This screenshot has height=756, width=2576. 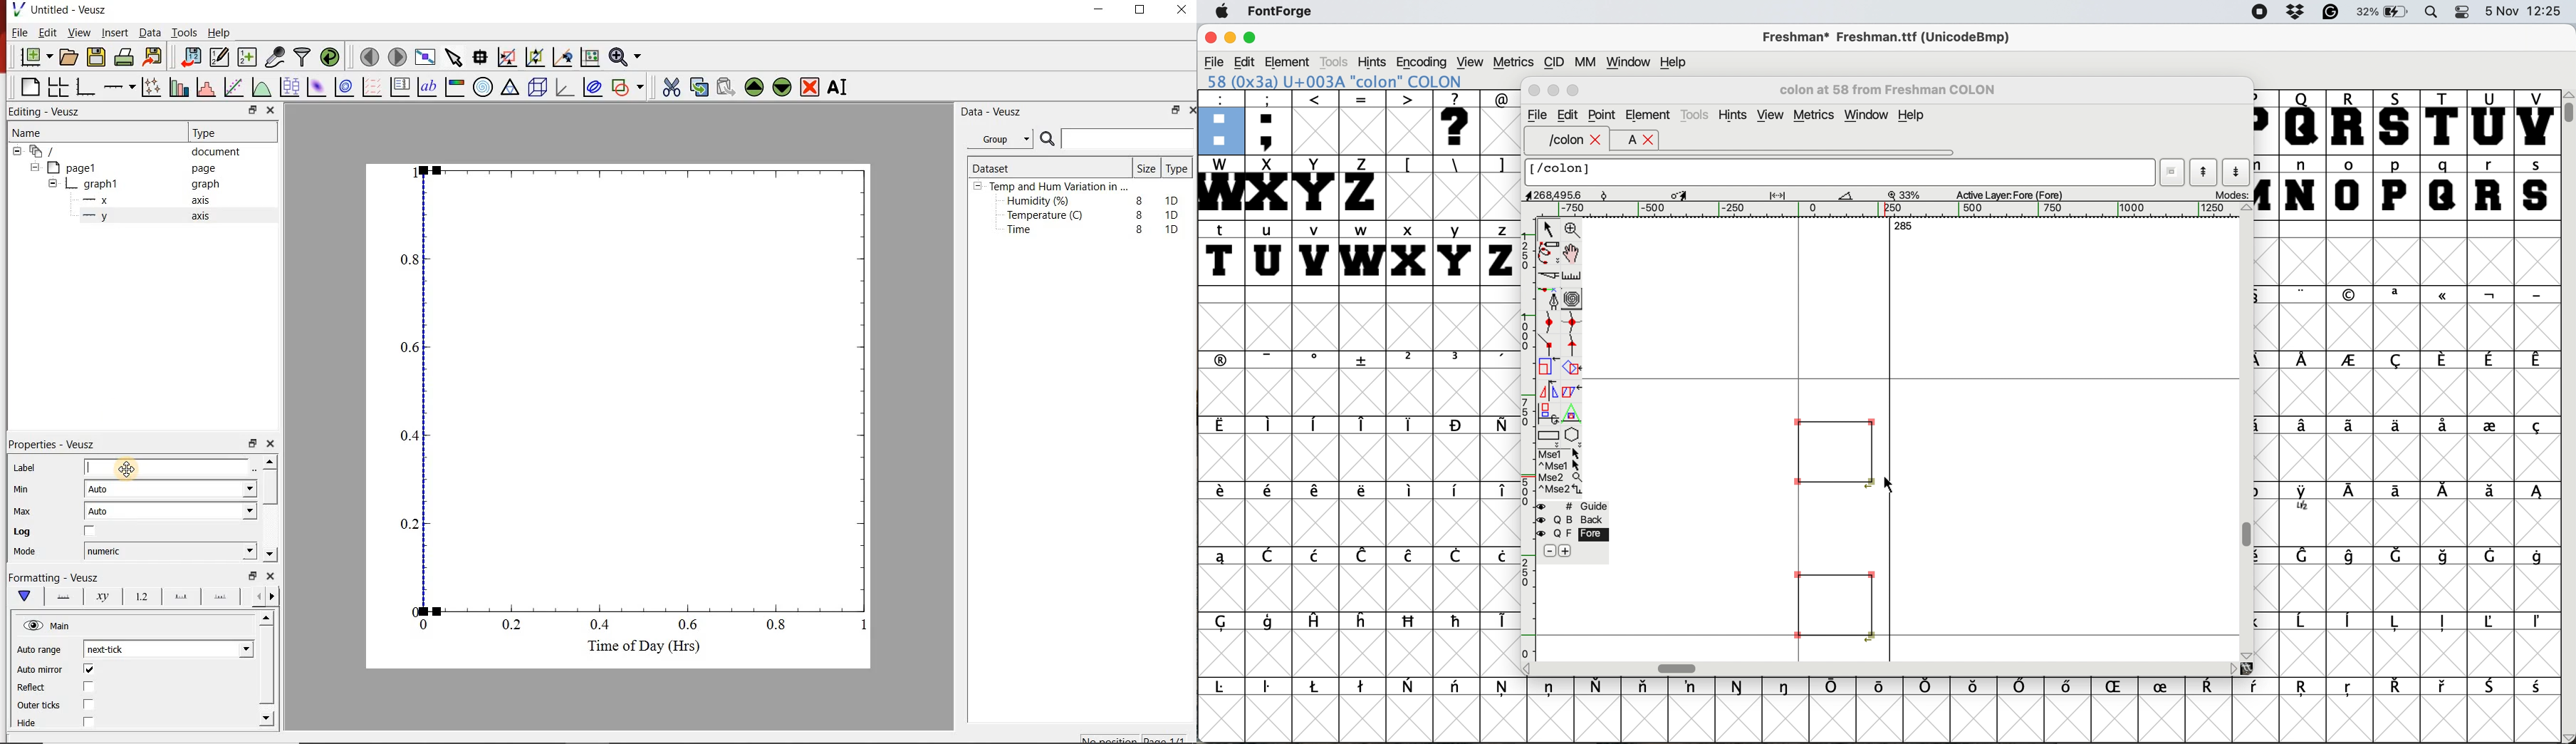 What do you see at coordinates (234, 86) in the screenshot?
I see `Fit a function to data` at bounding box center [234, 86].